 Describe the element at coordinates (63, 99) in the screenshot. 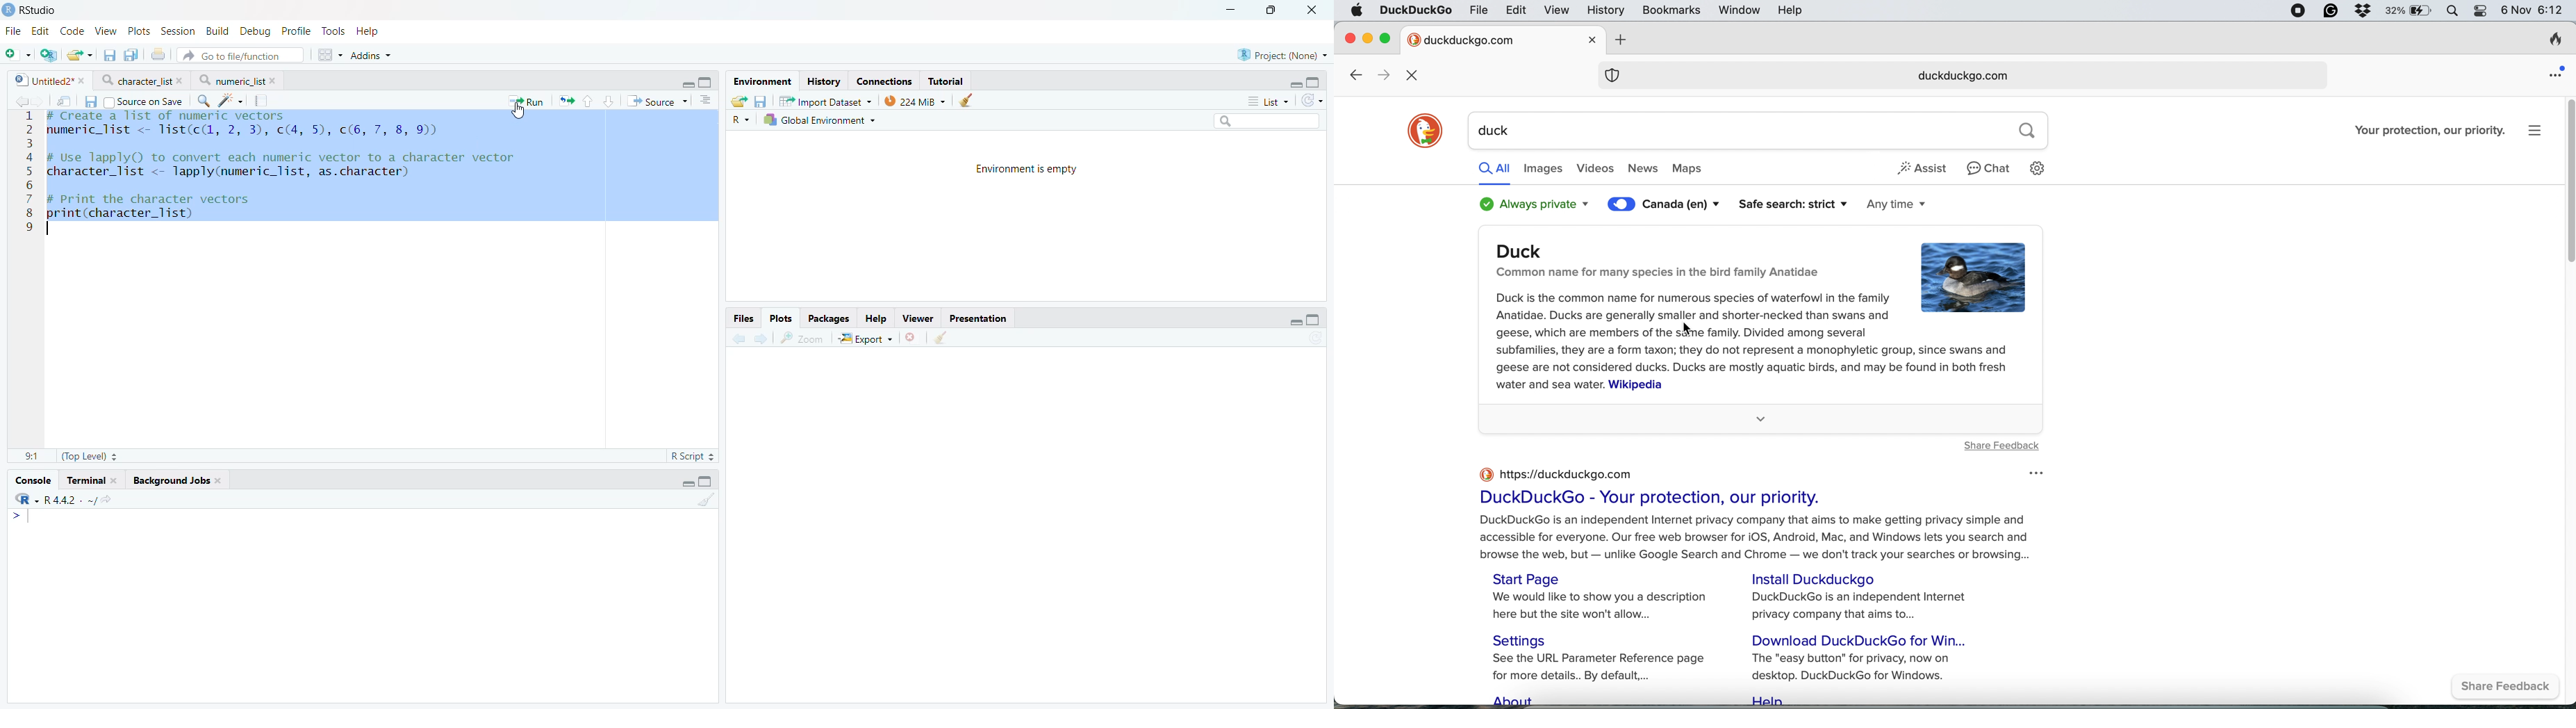

I see `Open in new window` at that location.